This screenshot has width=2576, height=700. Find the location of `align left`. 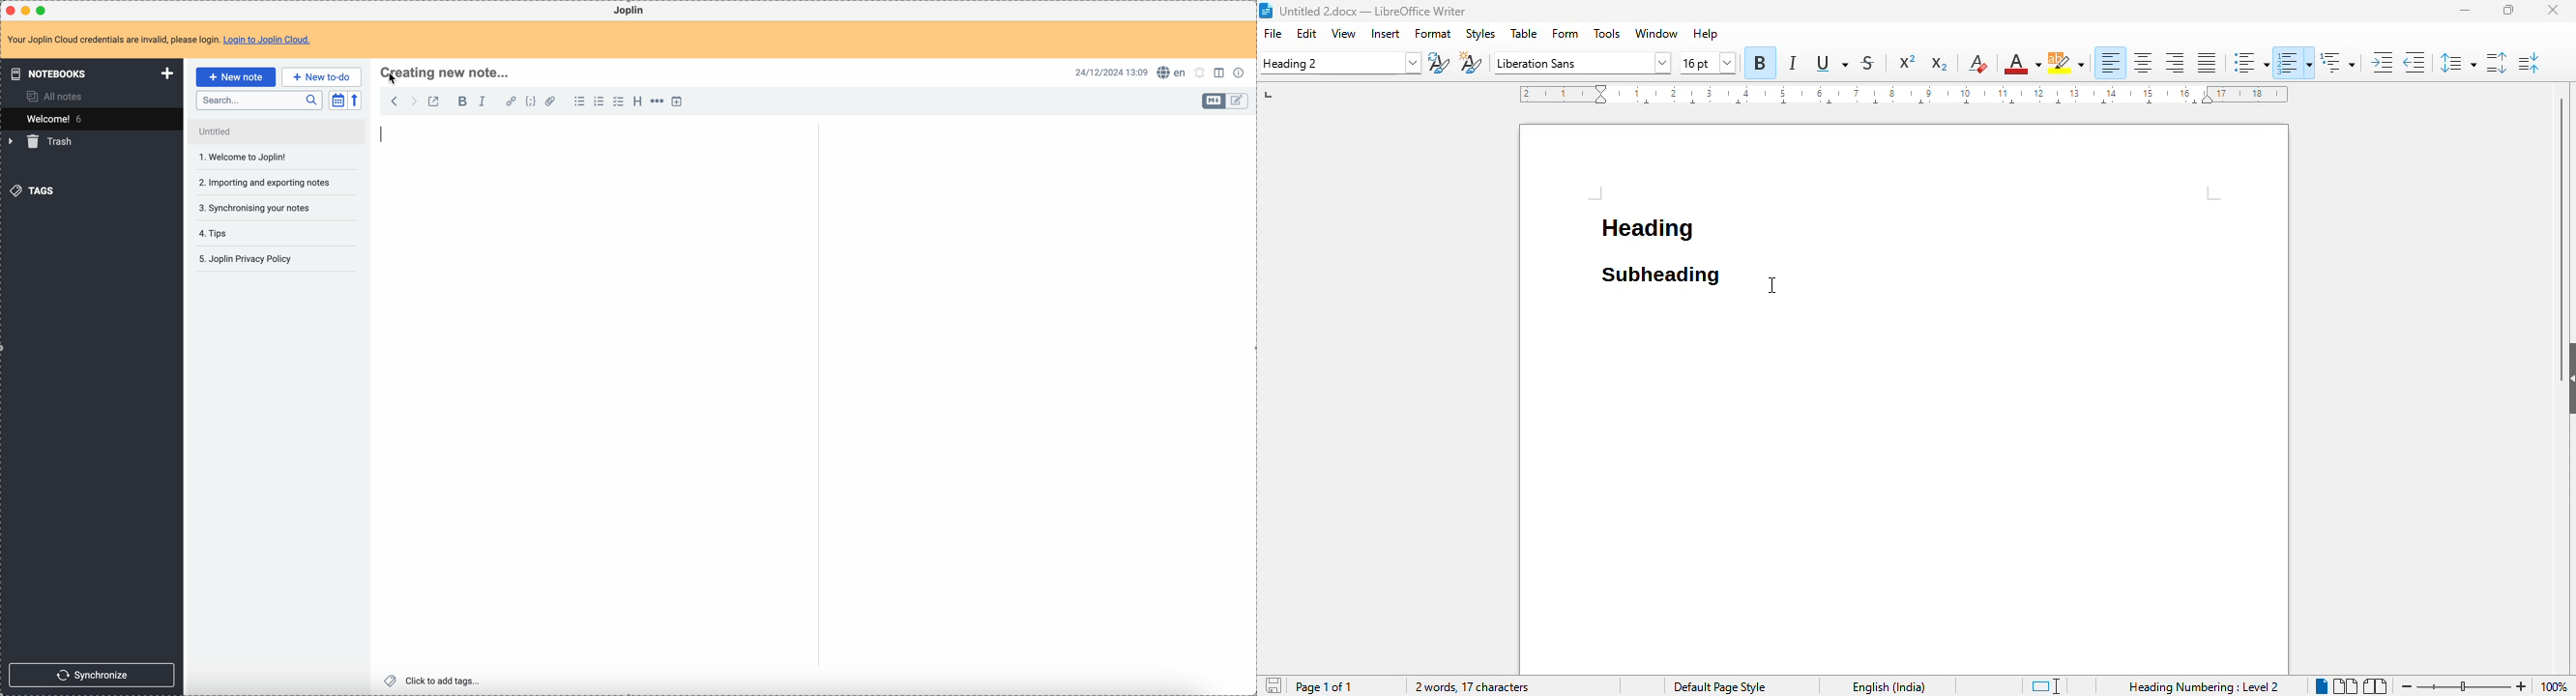

align left is located at coordinates (2112, 63).